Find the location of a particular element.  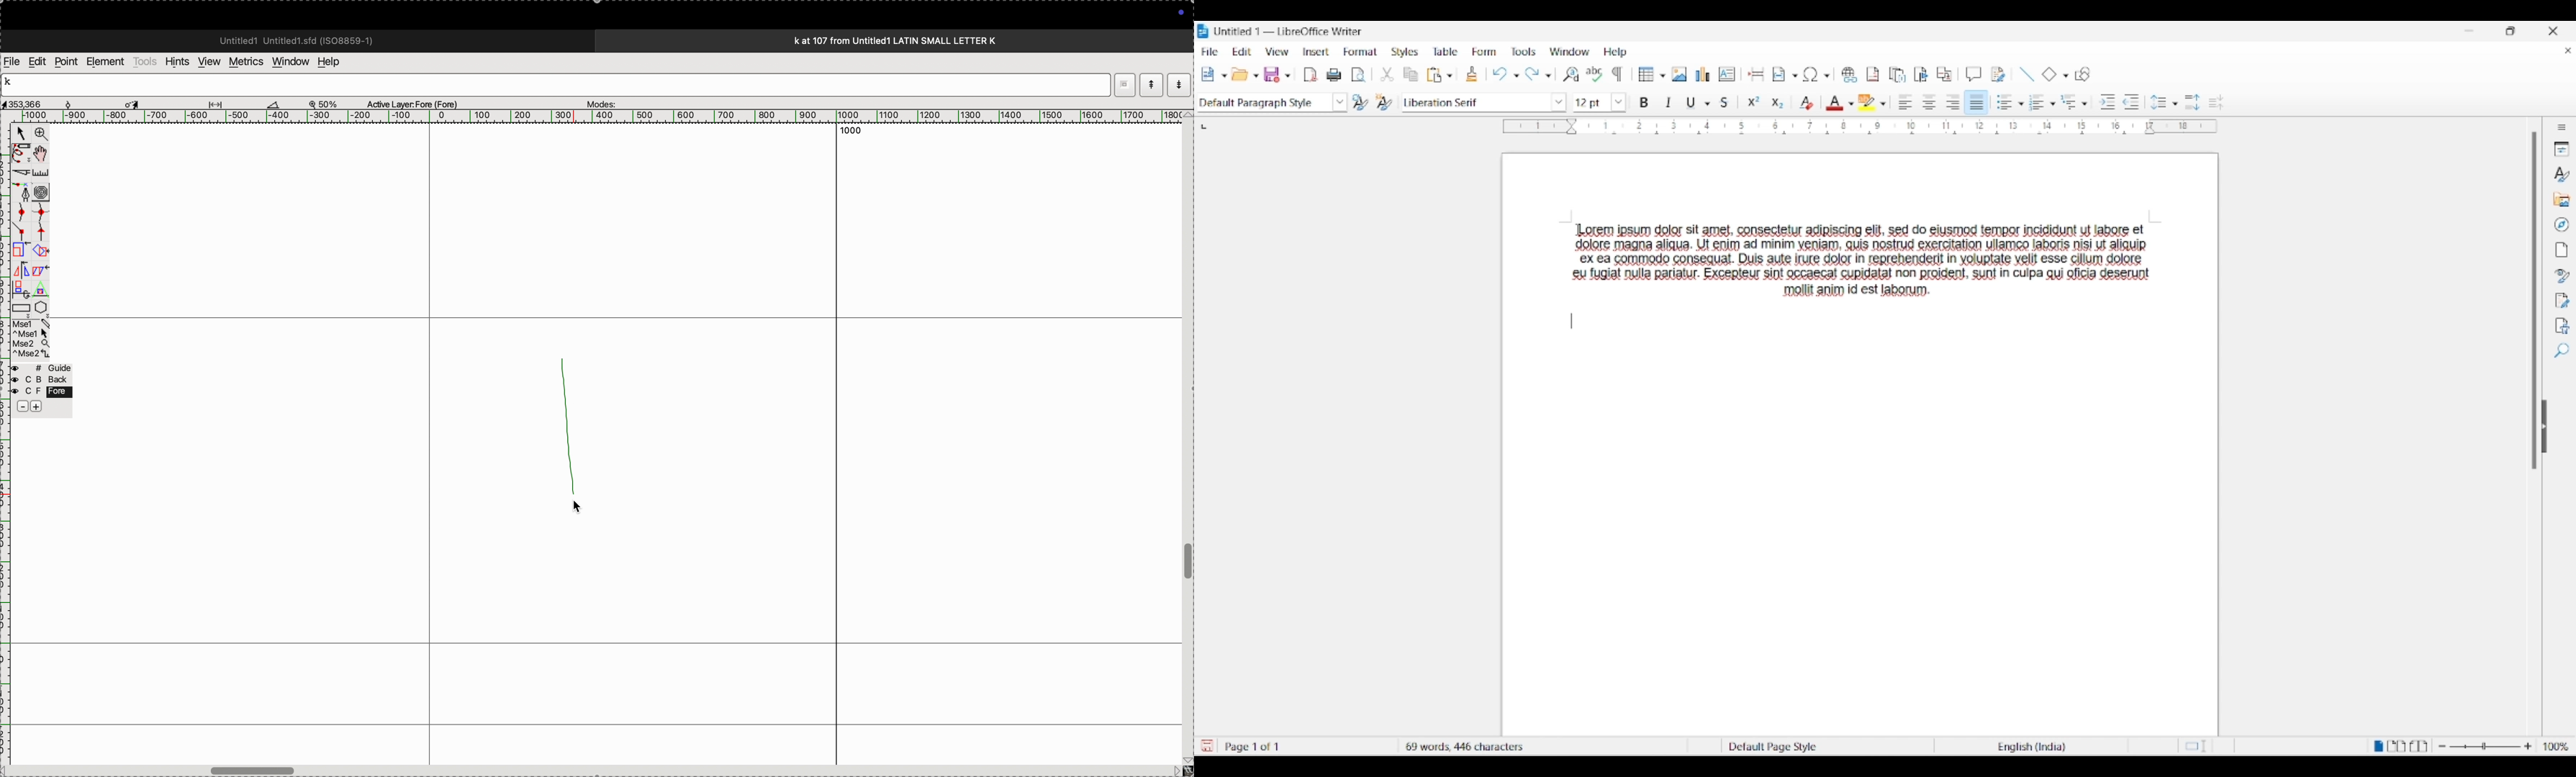

Insert text box is located at coordinates (1727, 74).